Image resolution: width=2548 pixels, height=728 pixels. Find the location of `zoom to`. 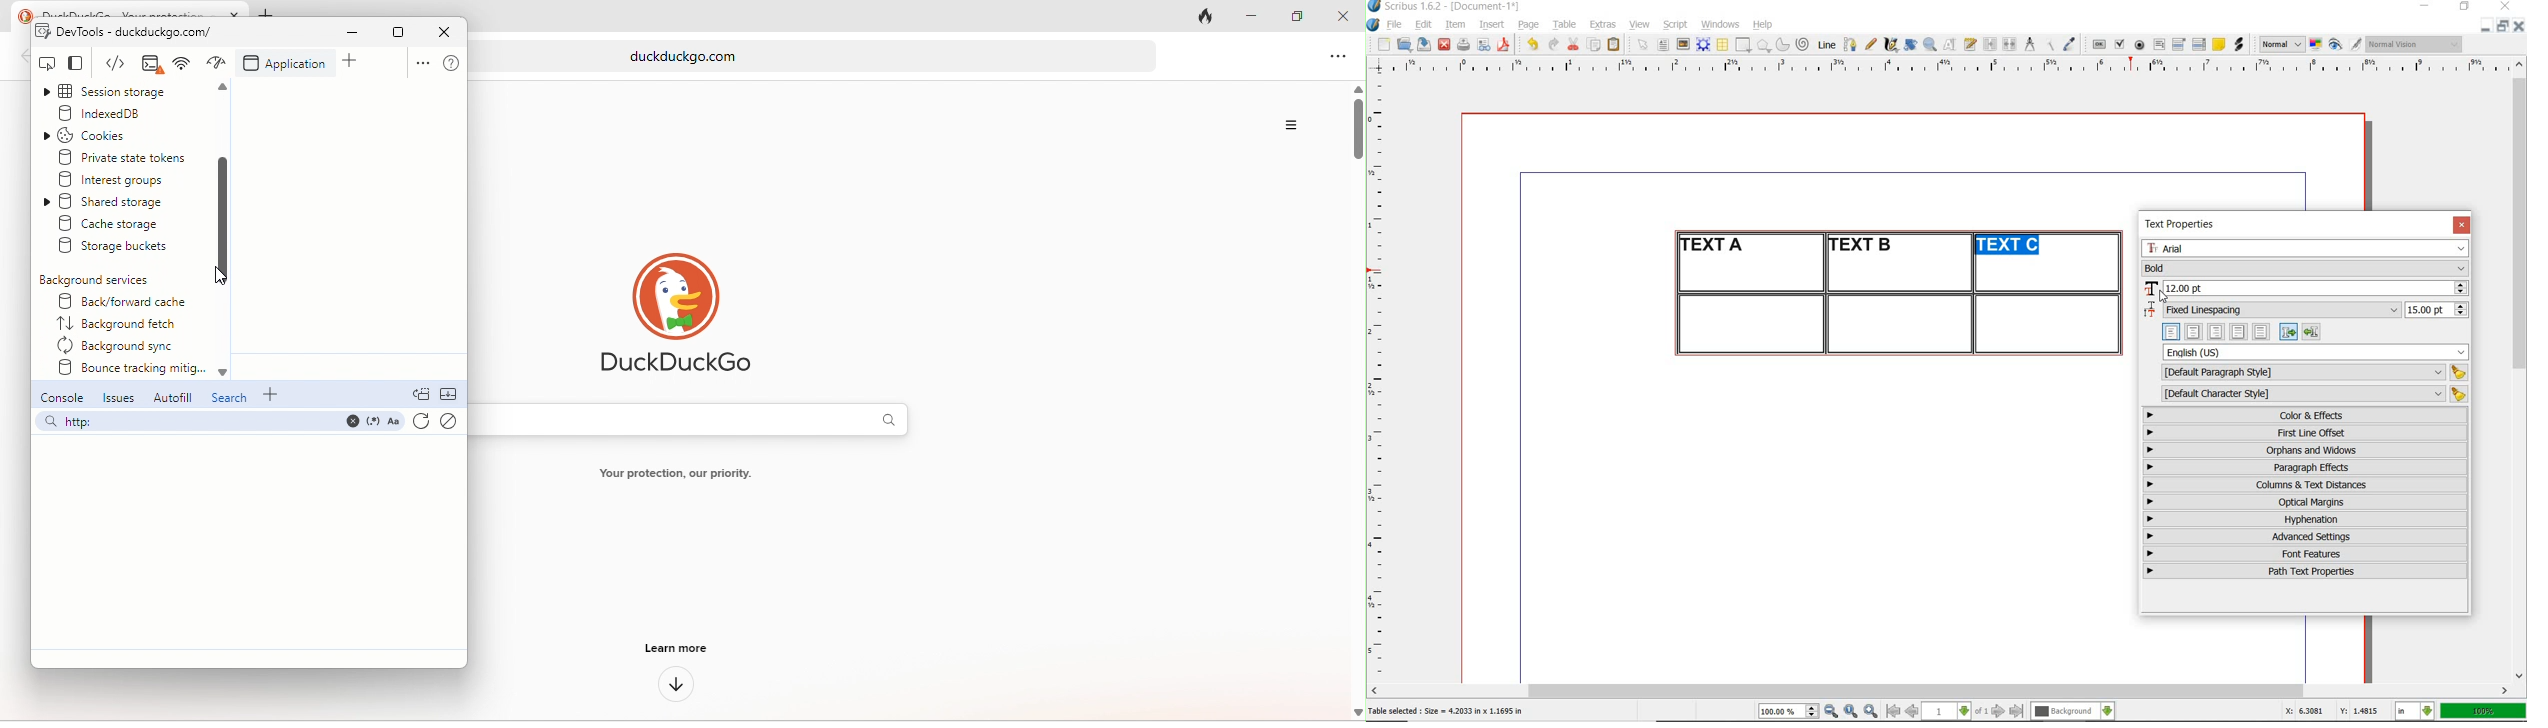

zoom to is located at coordinates (1851, 712).